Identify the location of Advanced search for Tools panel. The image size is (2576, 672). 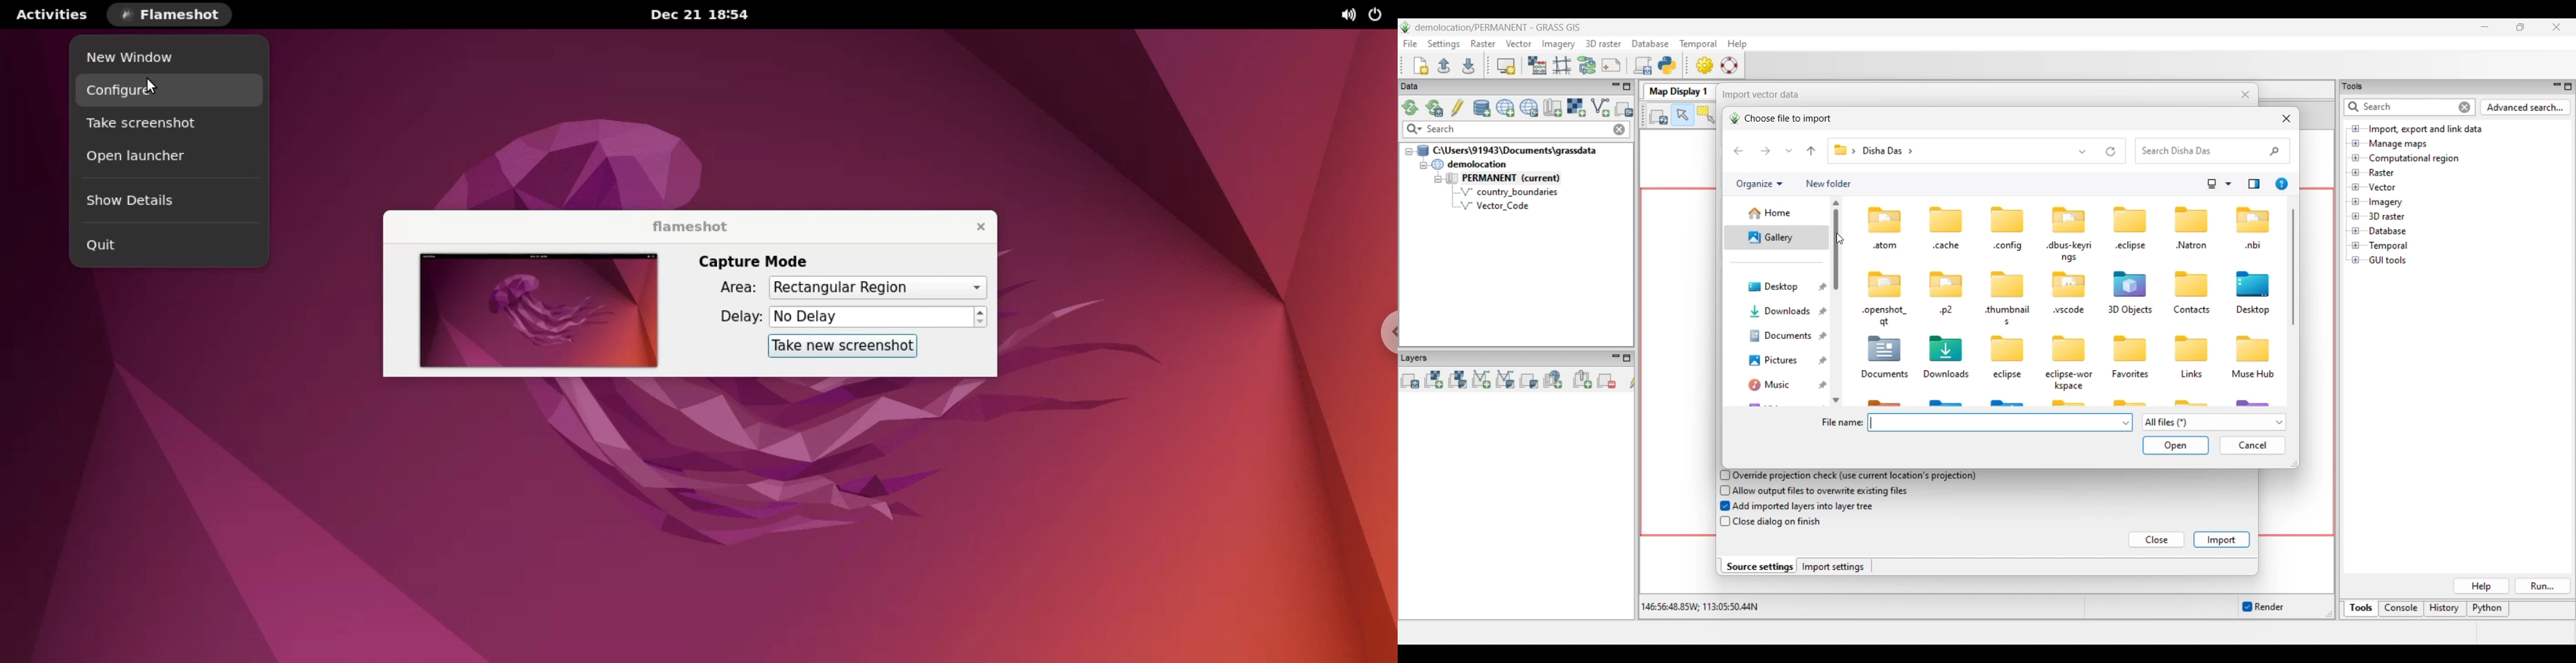
(2526, 107).